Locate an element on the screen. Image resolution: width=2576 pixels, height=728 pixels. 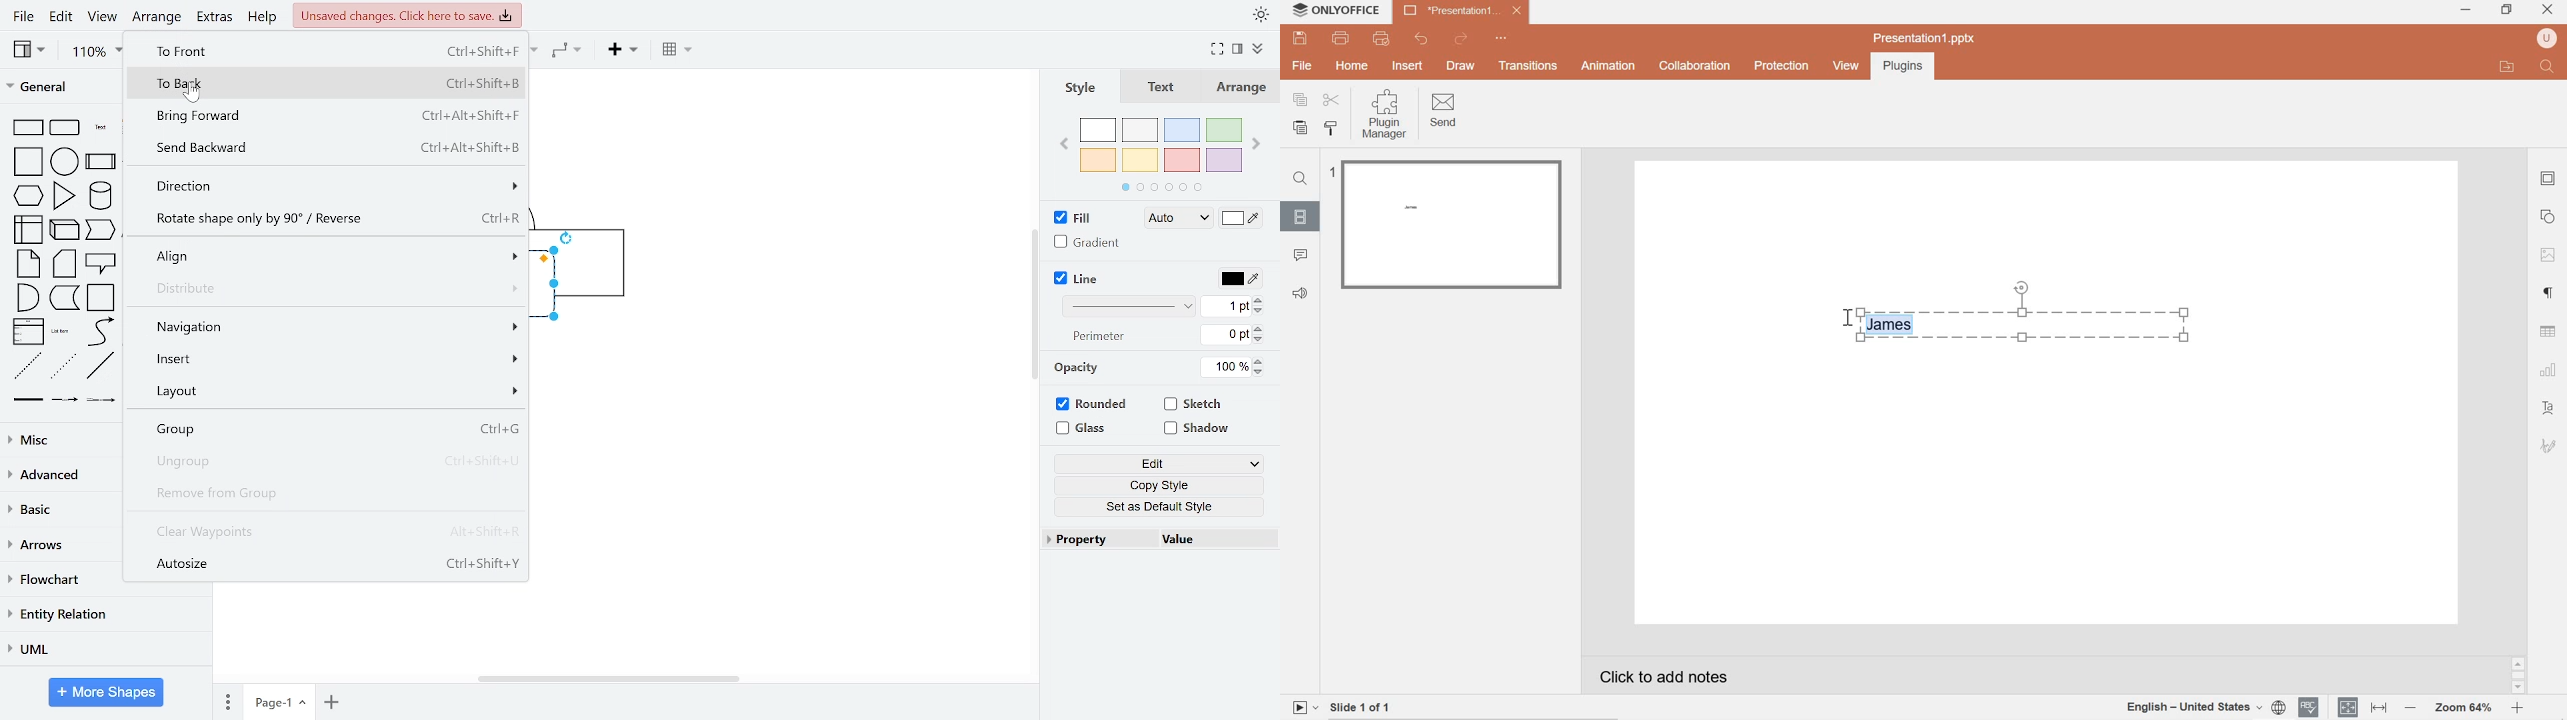
decrease line width is located at coordinates (1261, 312).